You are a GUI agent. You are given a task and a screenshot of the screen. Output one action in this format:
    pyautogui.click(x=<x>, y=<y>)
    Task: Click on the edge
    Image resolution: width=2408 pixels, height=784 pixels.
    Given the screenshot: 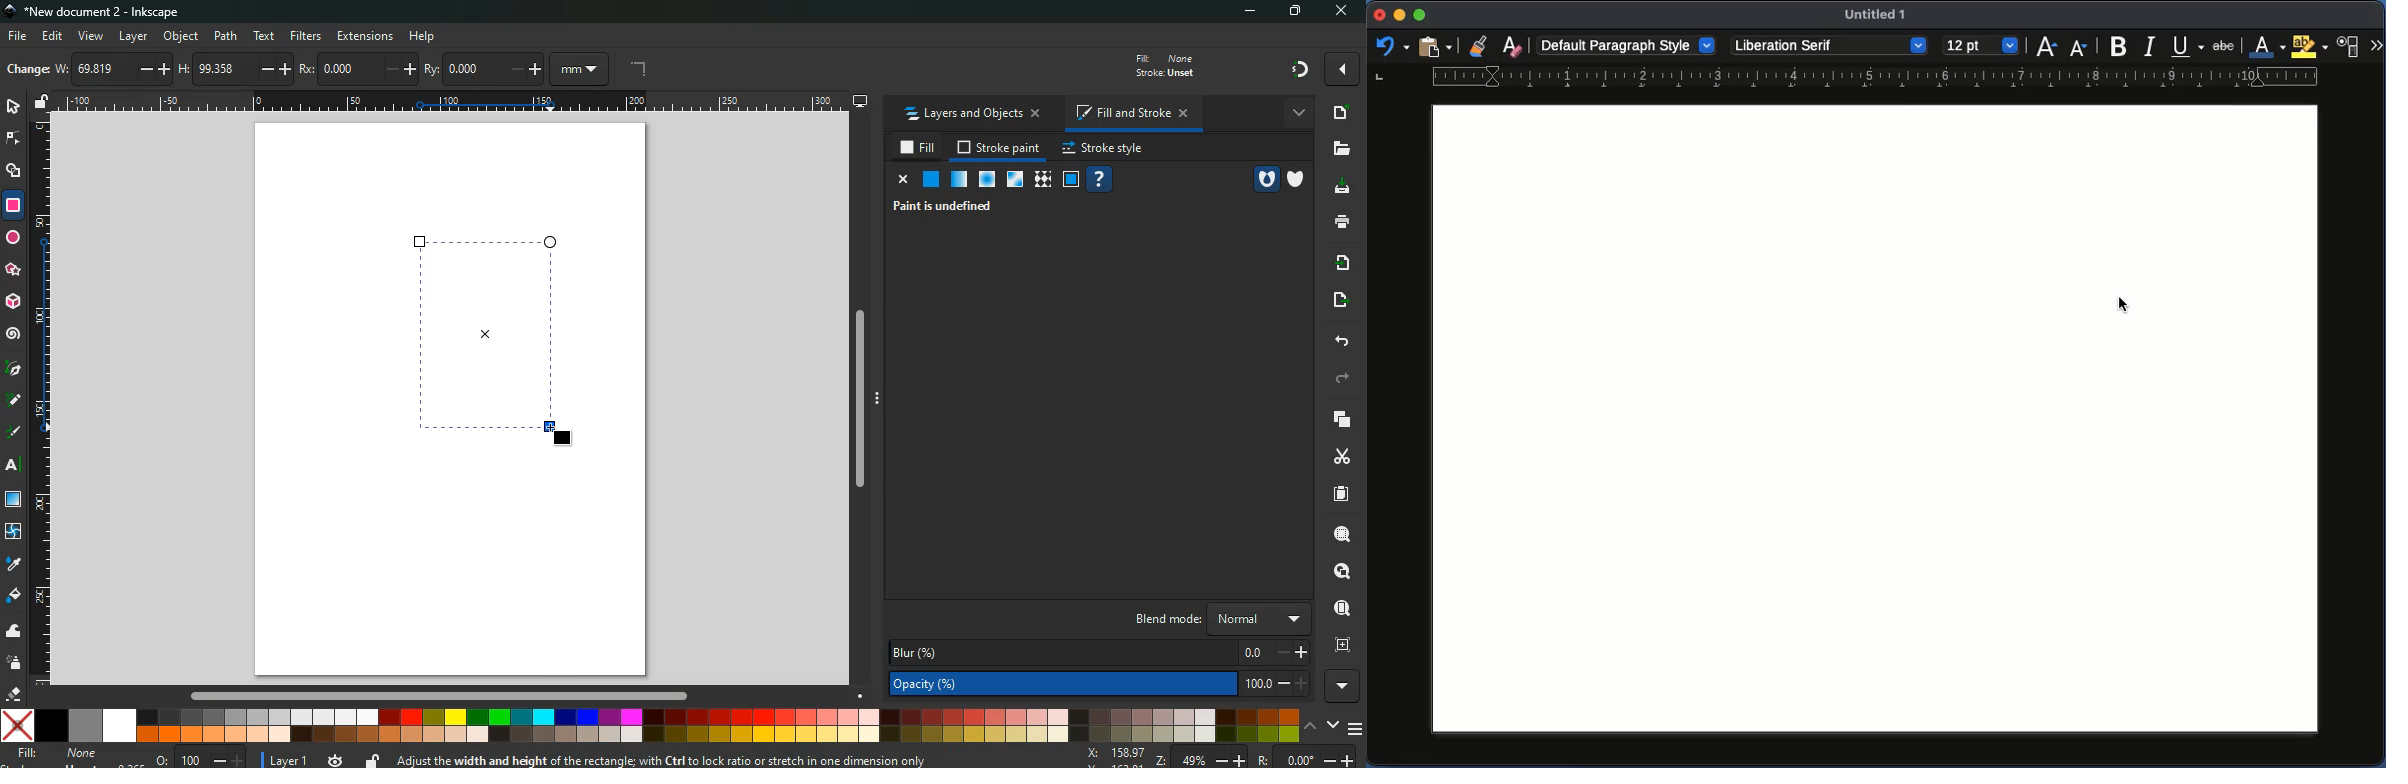 What is the action you would take?
    pyautogui.click(x=14, y=141)
    